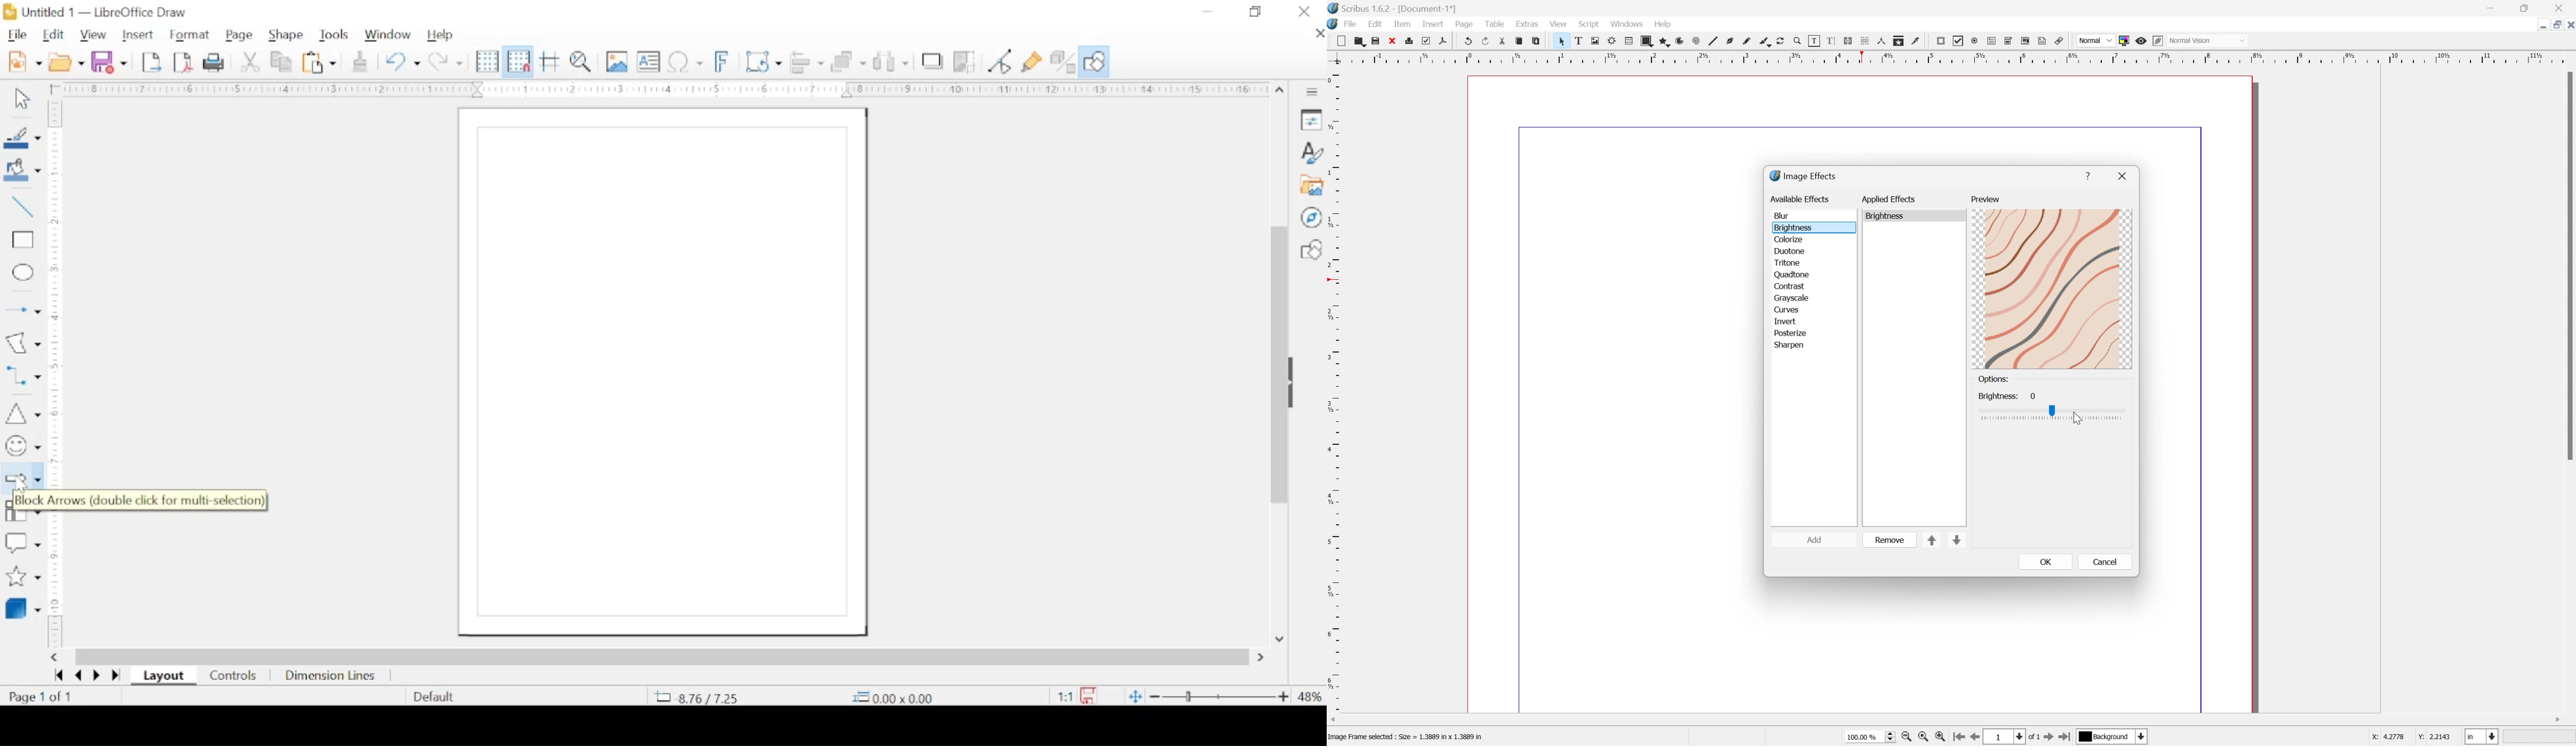  I want to click on close, so click(2124, 174).